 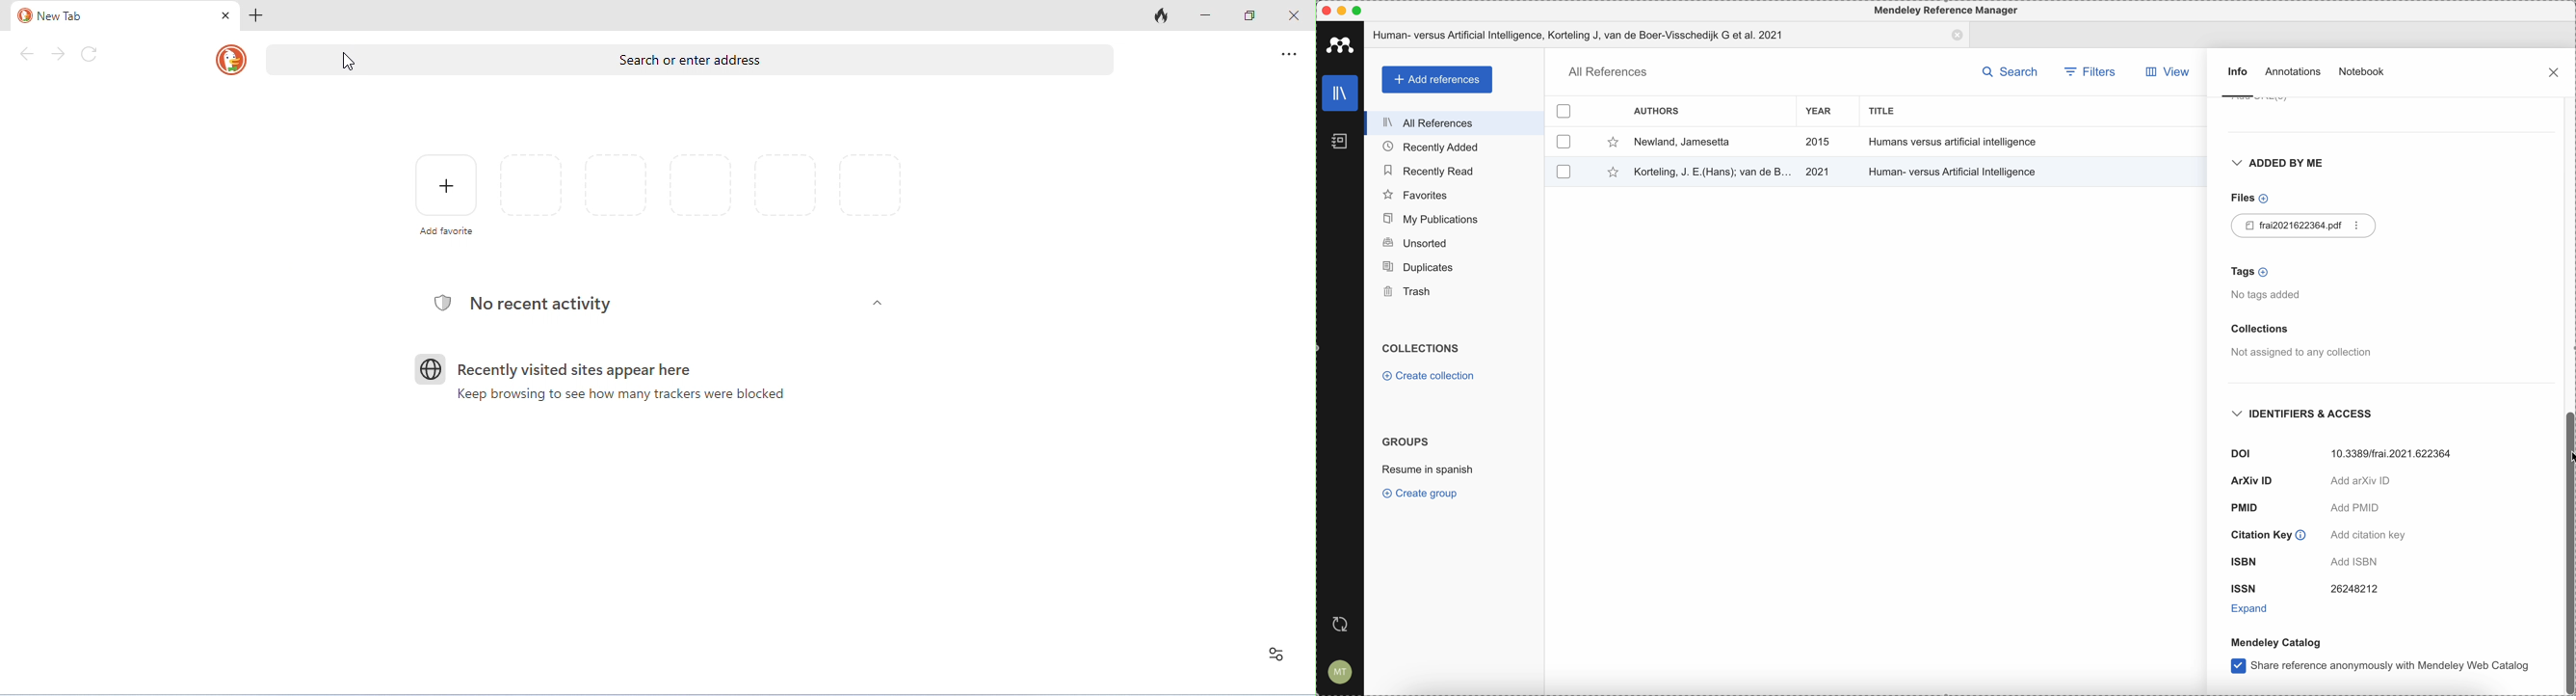 What do you see at coordinates (2089, 71) in the screenshot?
I see `filters` at bounding box center [2089, 71].